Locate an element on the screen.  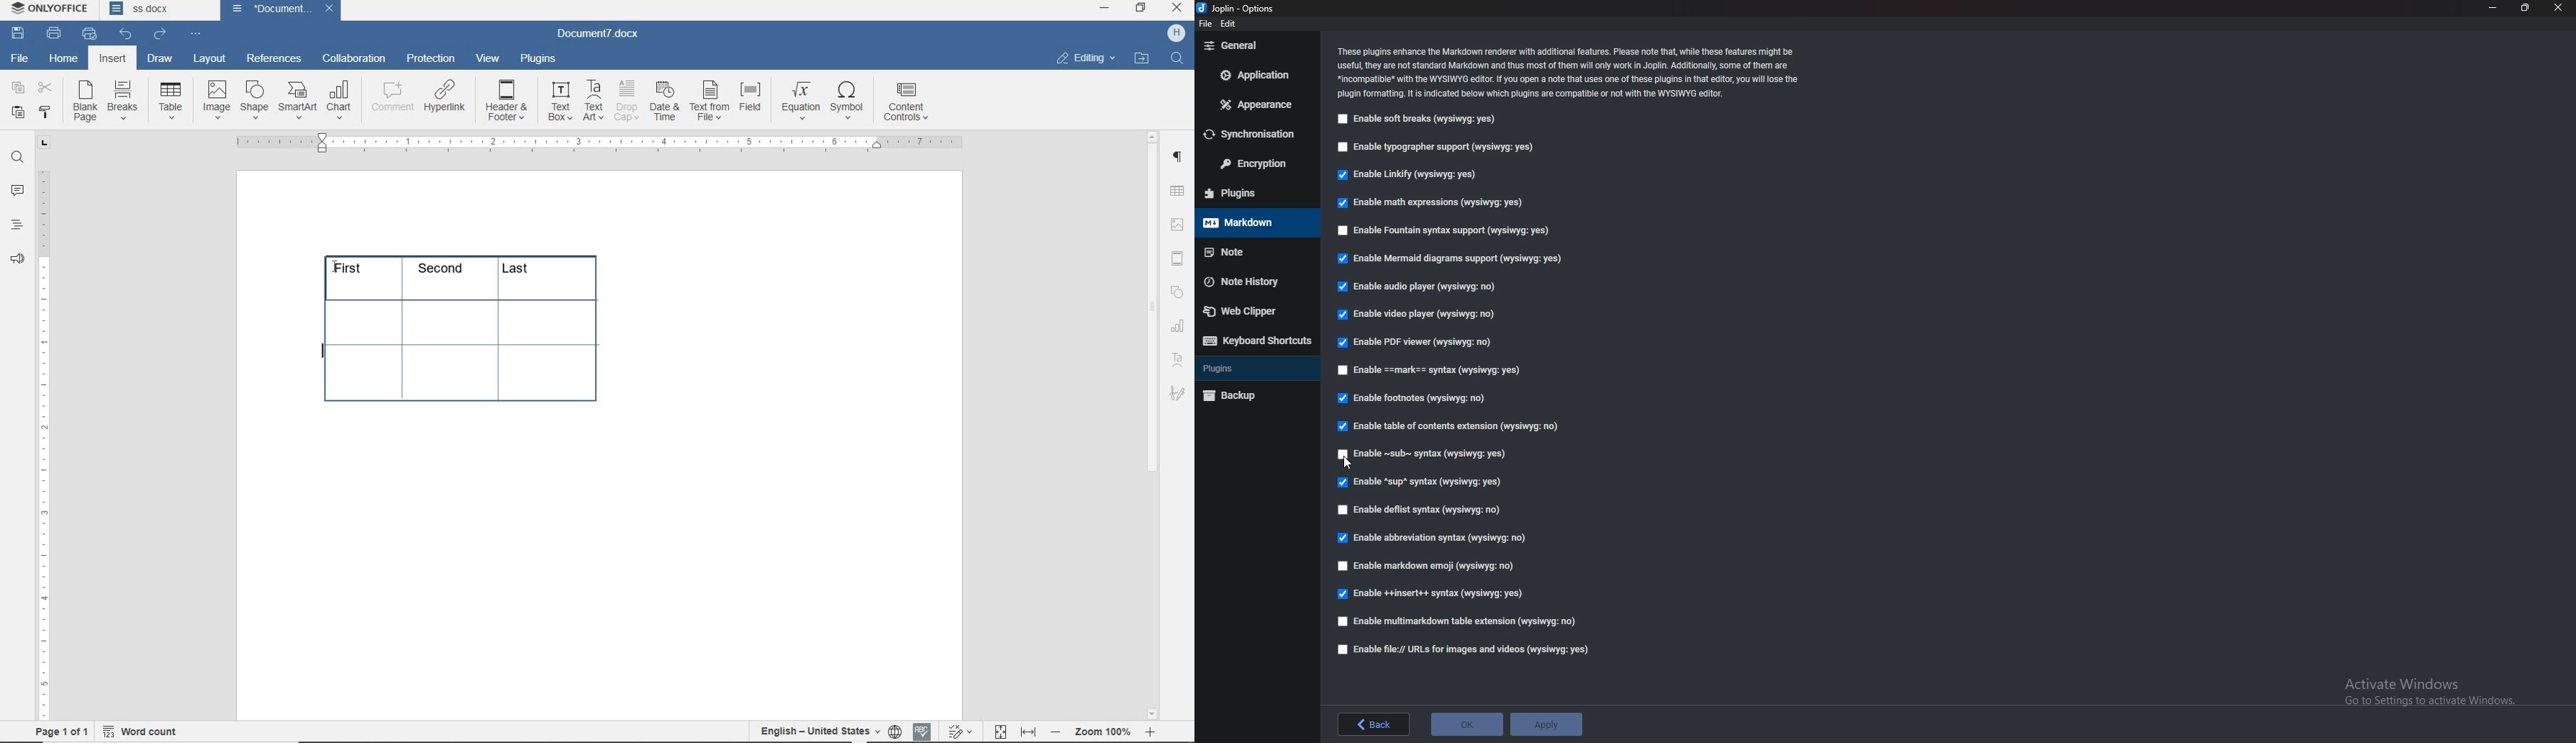
Plugins is located at coordinates (1252, 368).